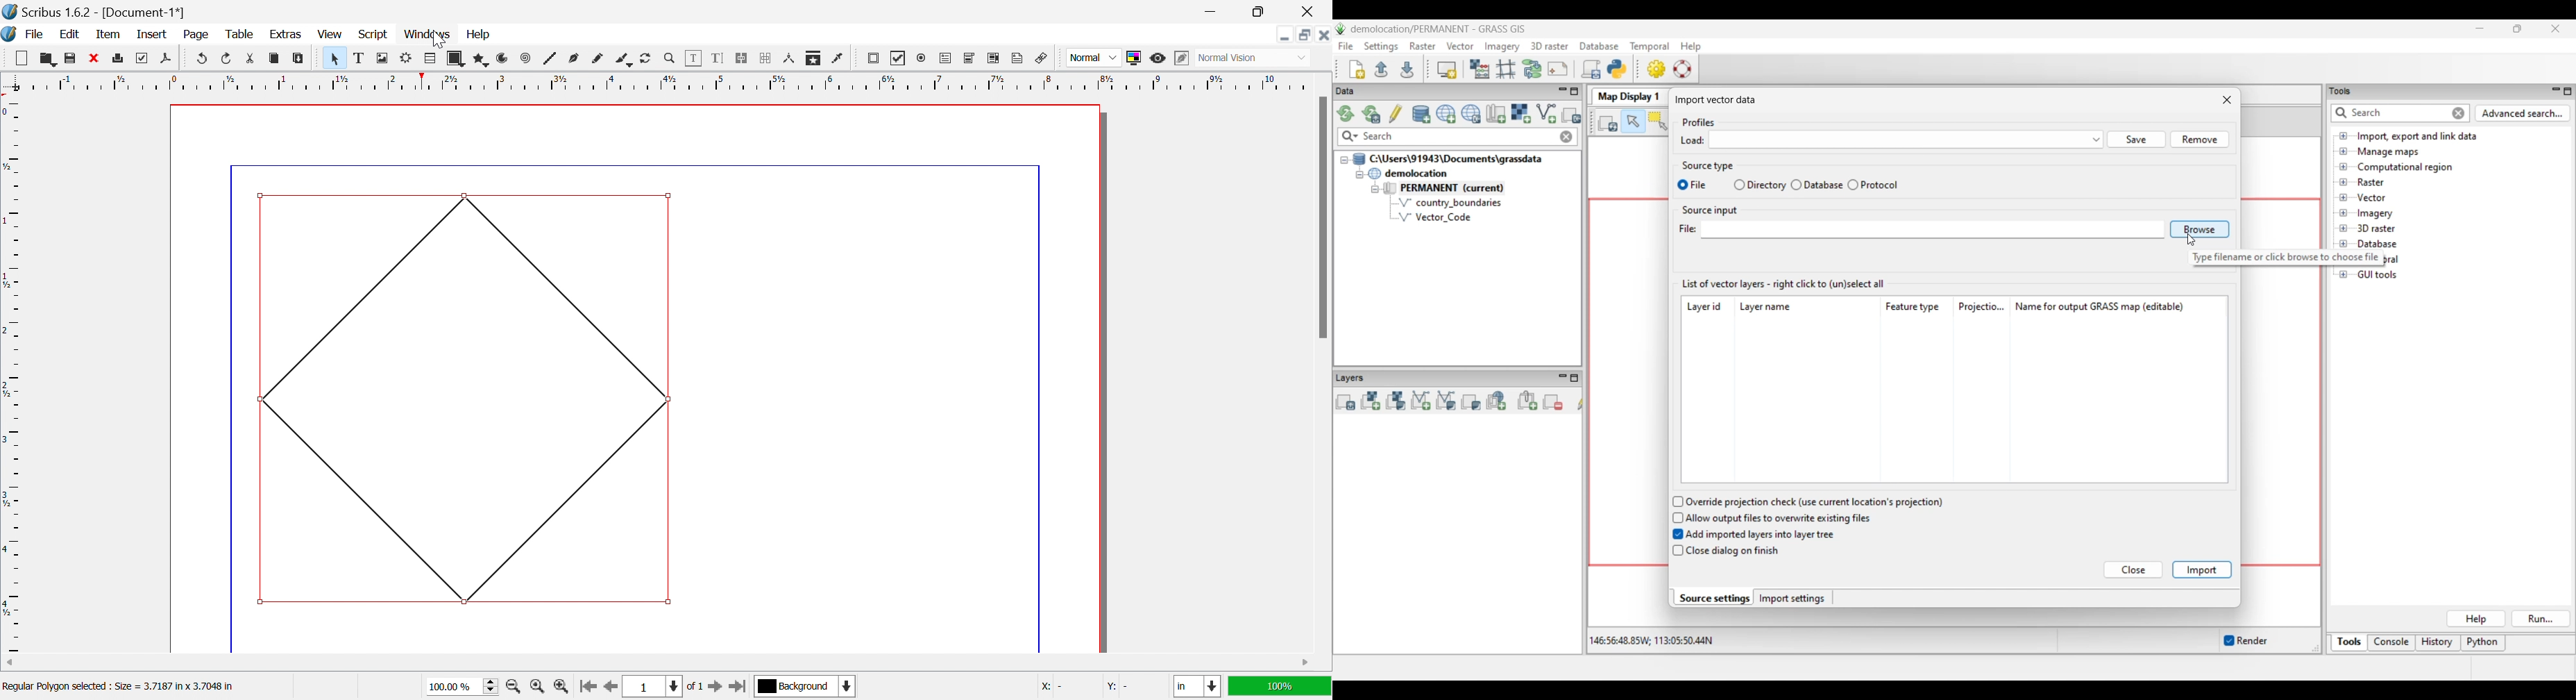  Describe the element at coordinates (740, 58) in the screenshot. I see `Link text frames` at that location.